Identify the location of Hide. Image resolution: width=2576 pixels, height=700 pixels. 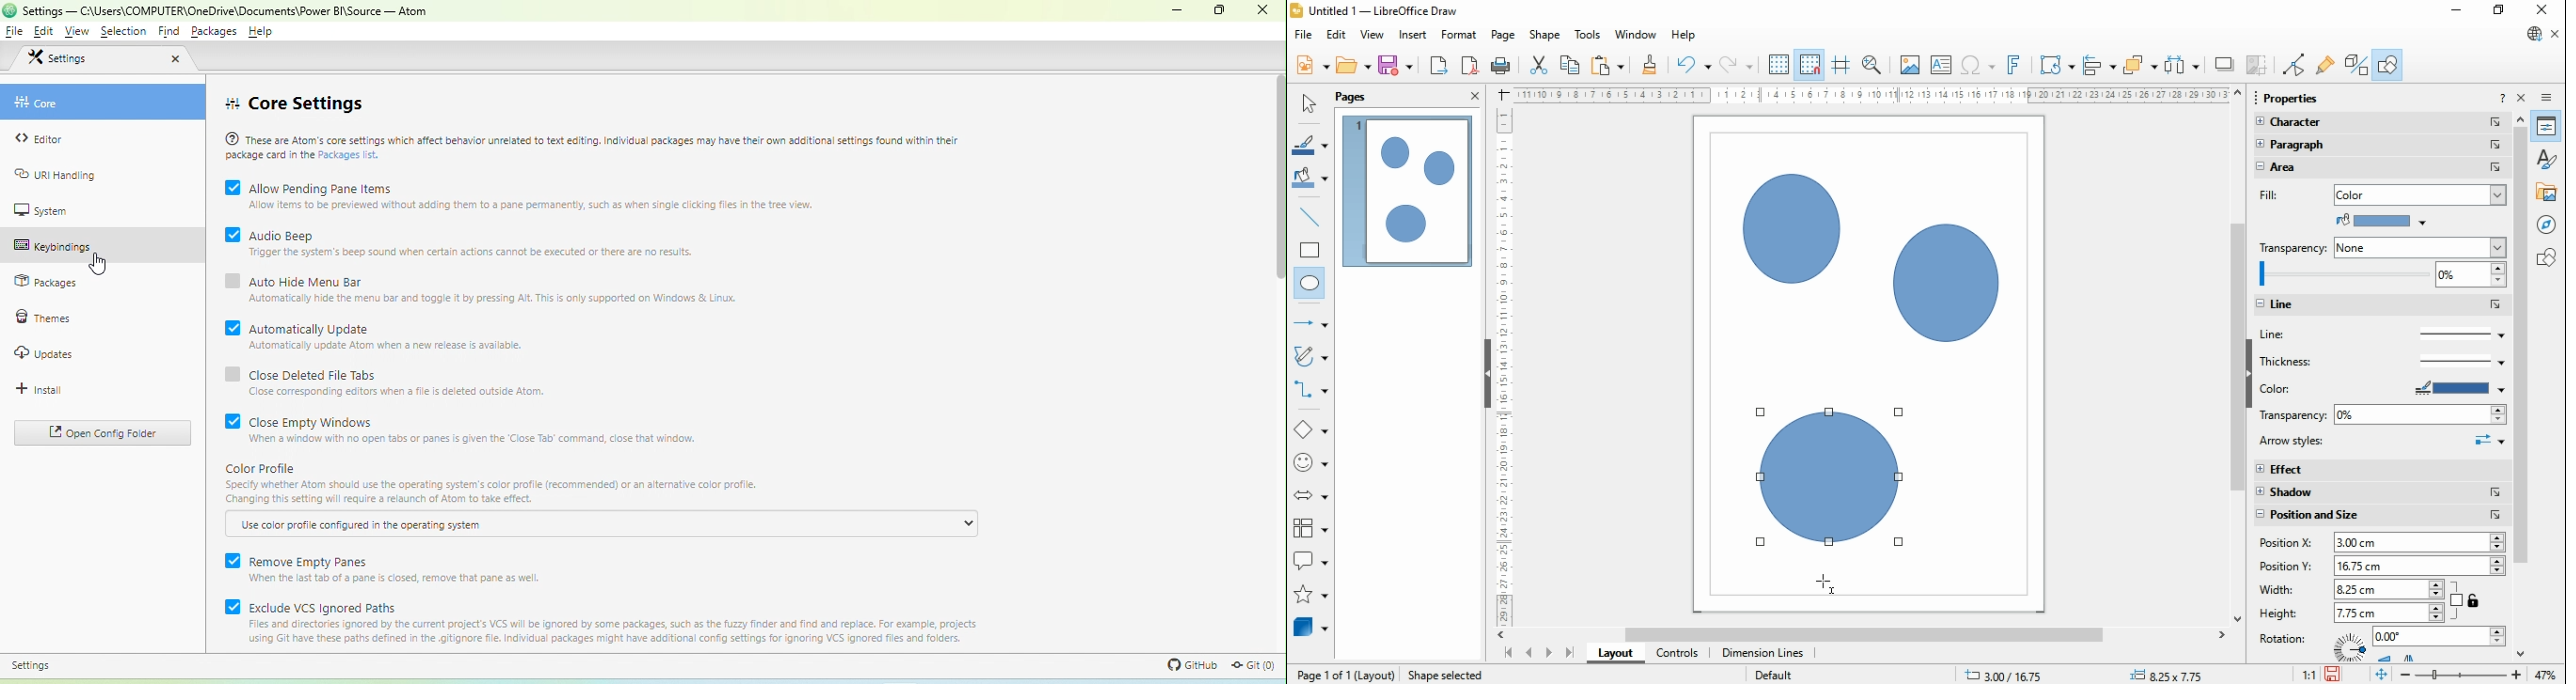
(1487, 375).